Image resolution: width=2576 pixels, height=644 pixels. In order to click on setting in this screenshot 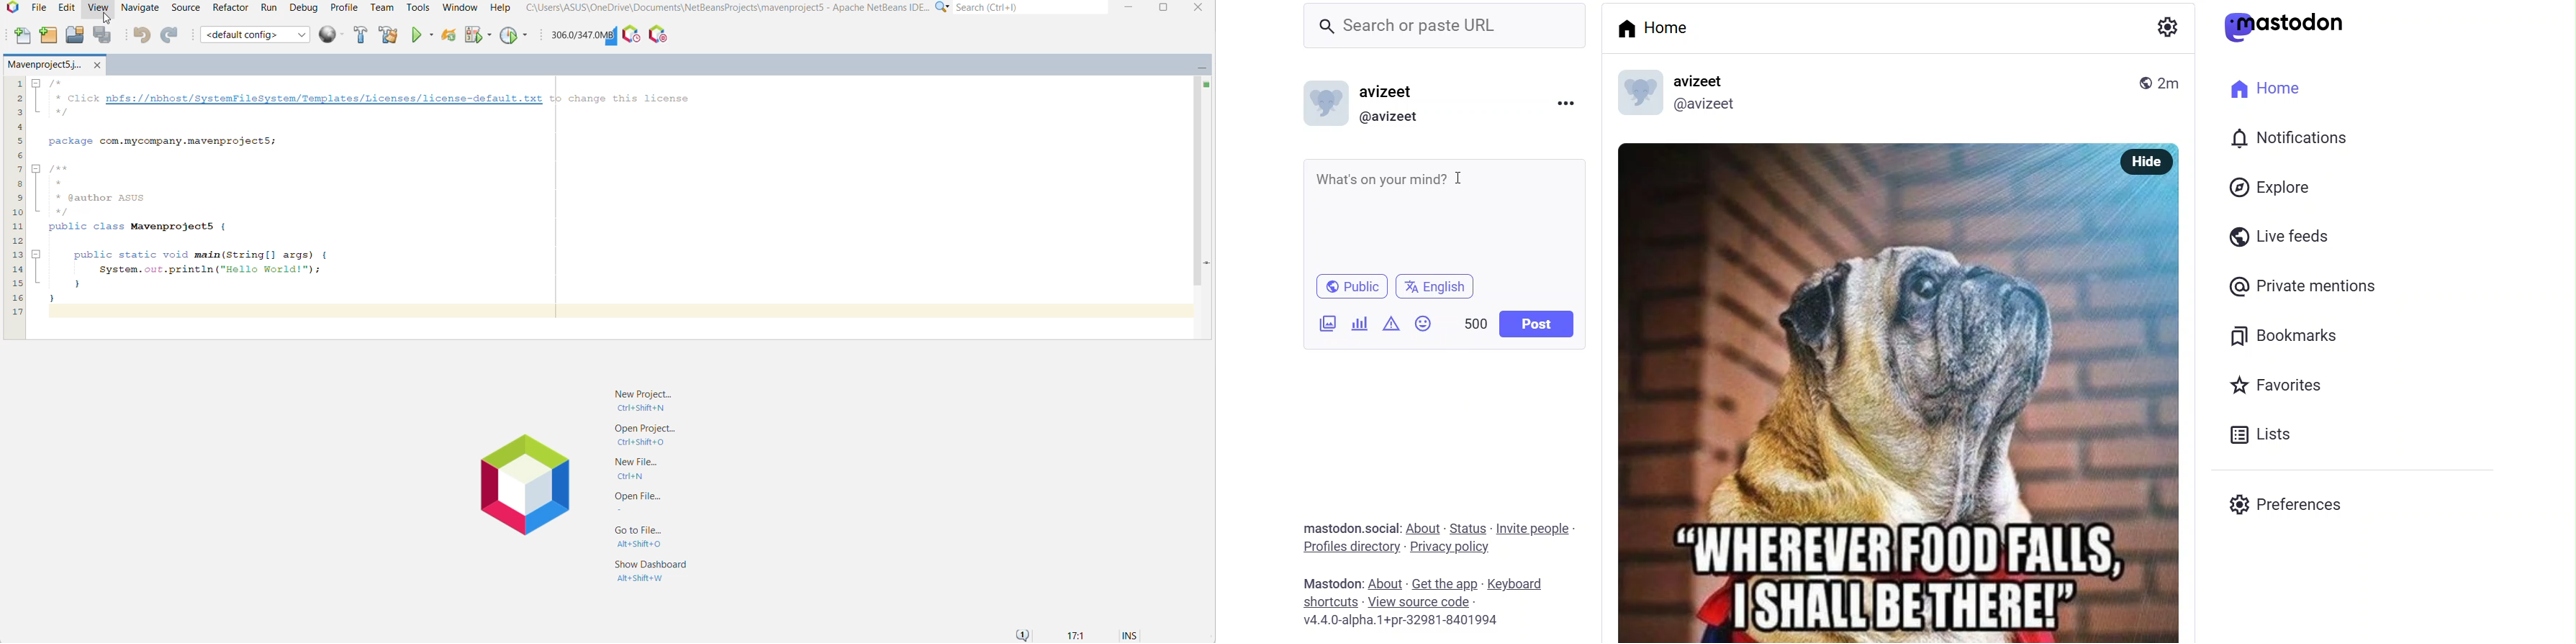, I will do `click(2163, 27)`.